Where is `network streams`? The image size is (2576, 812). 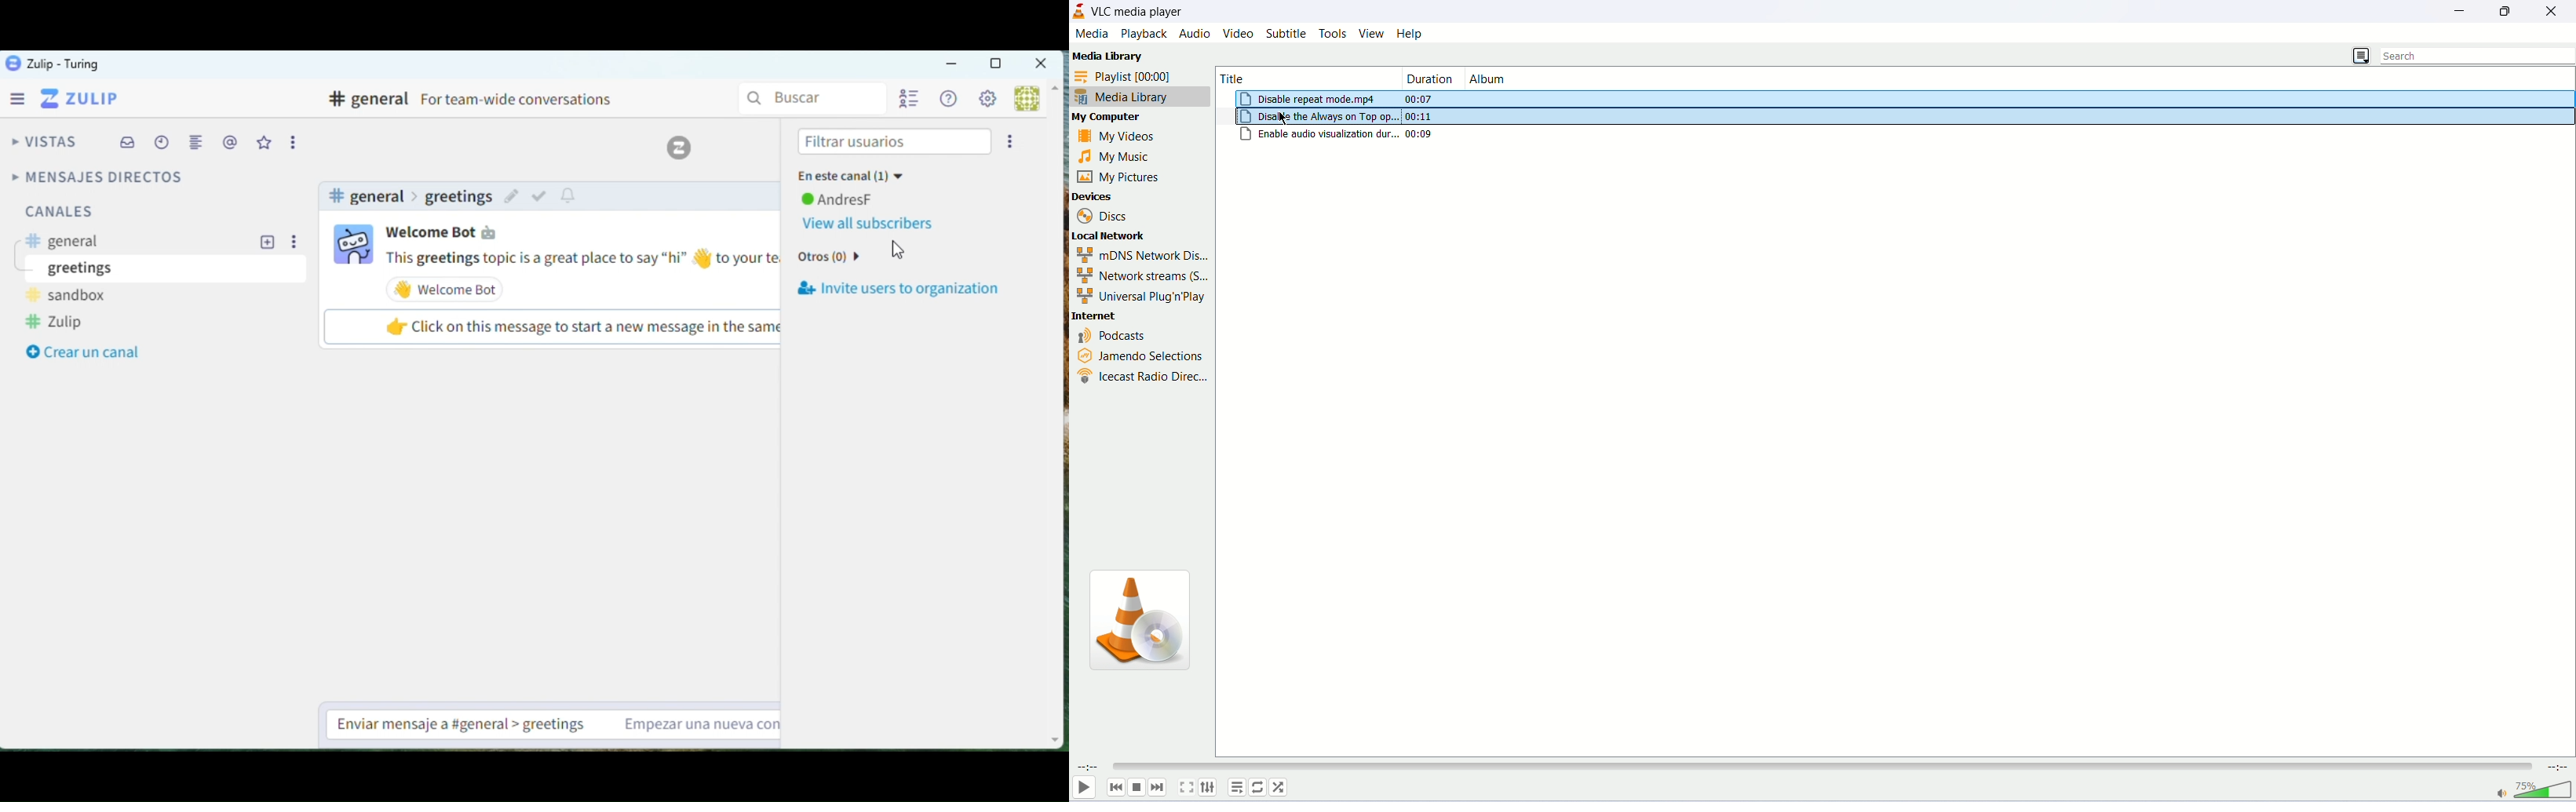 network streams is located at coordinates (1141, 276).